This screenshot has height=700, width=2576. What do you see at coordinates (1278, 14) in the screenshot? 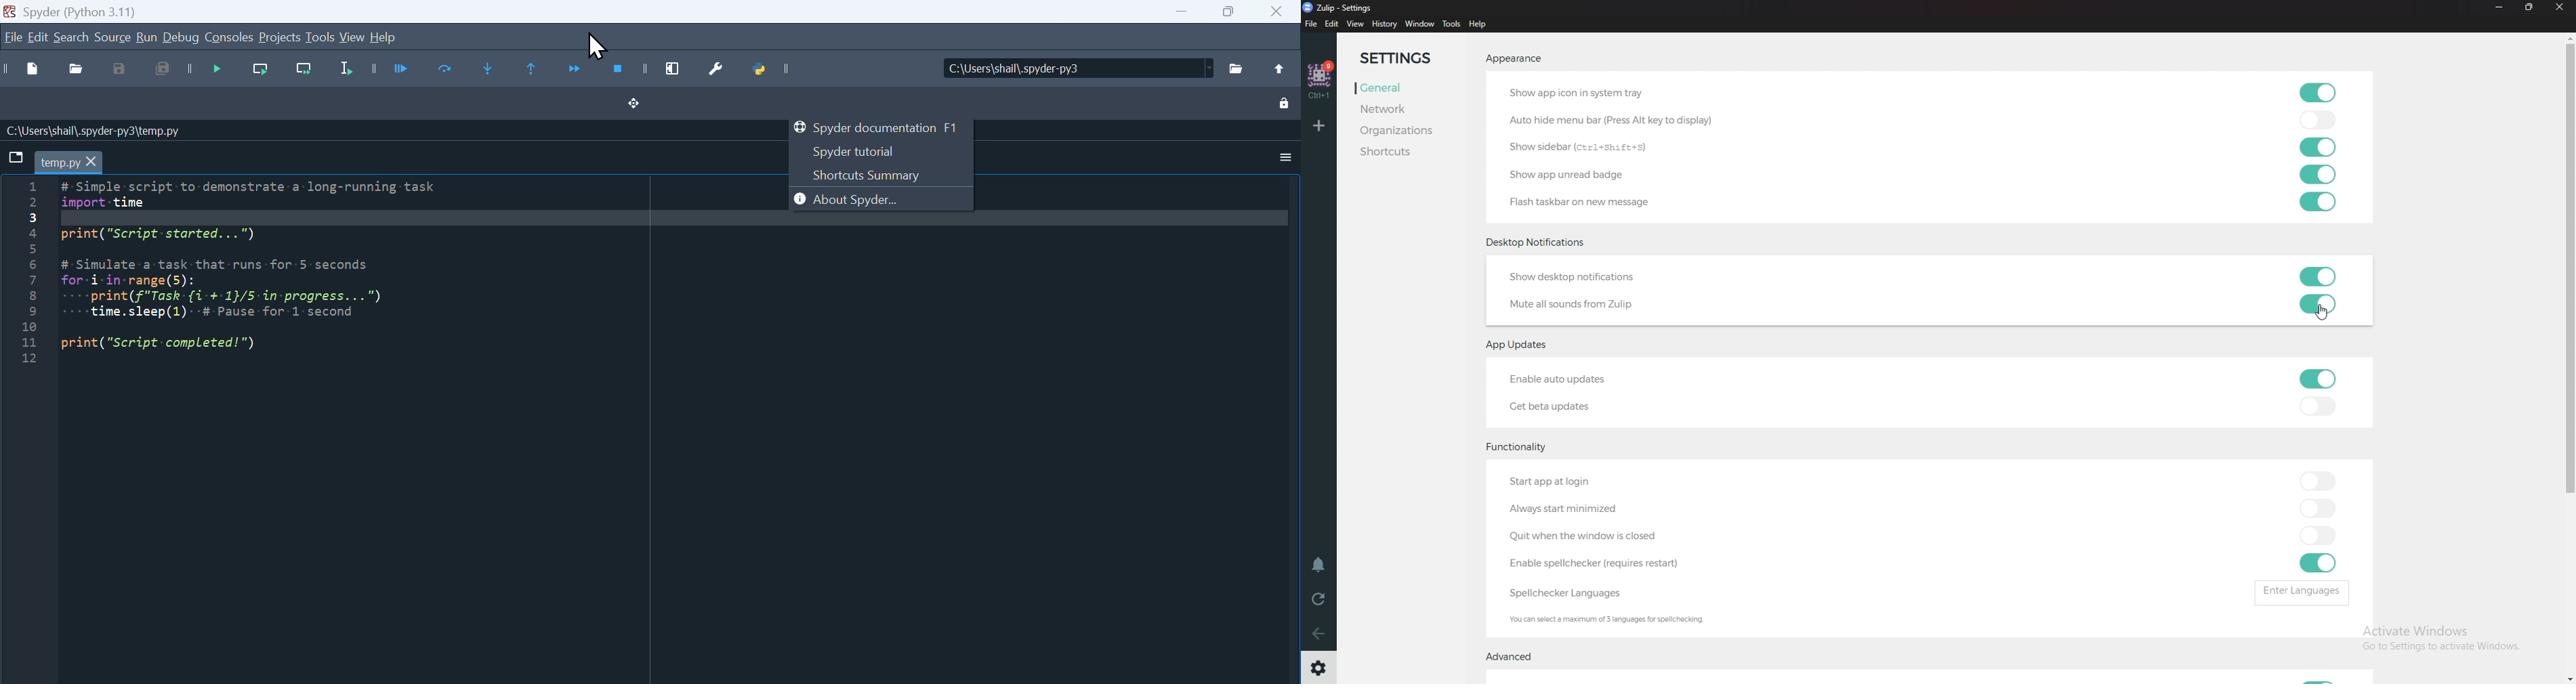
I see `` at bounding box center [1278, 14].